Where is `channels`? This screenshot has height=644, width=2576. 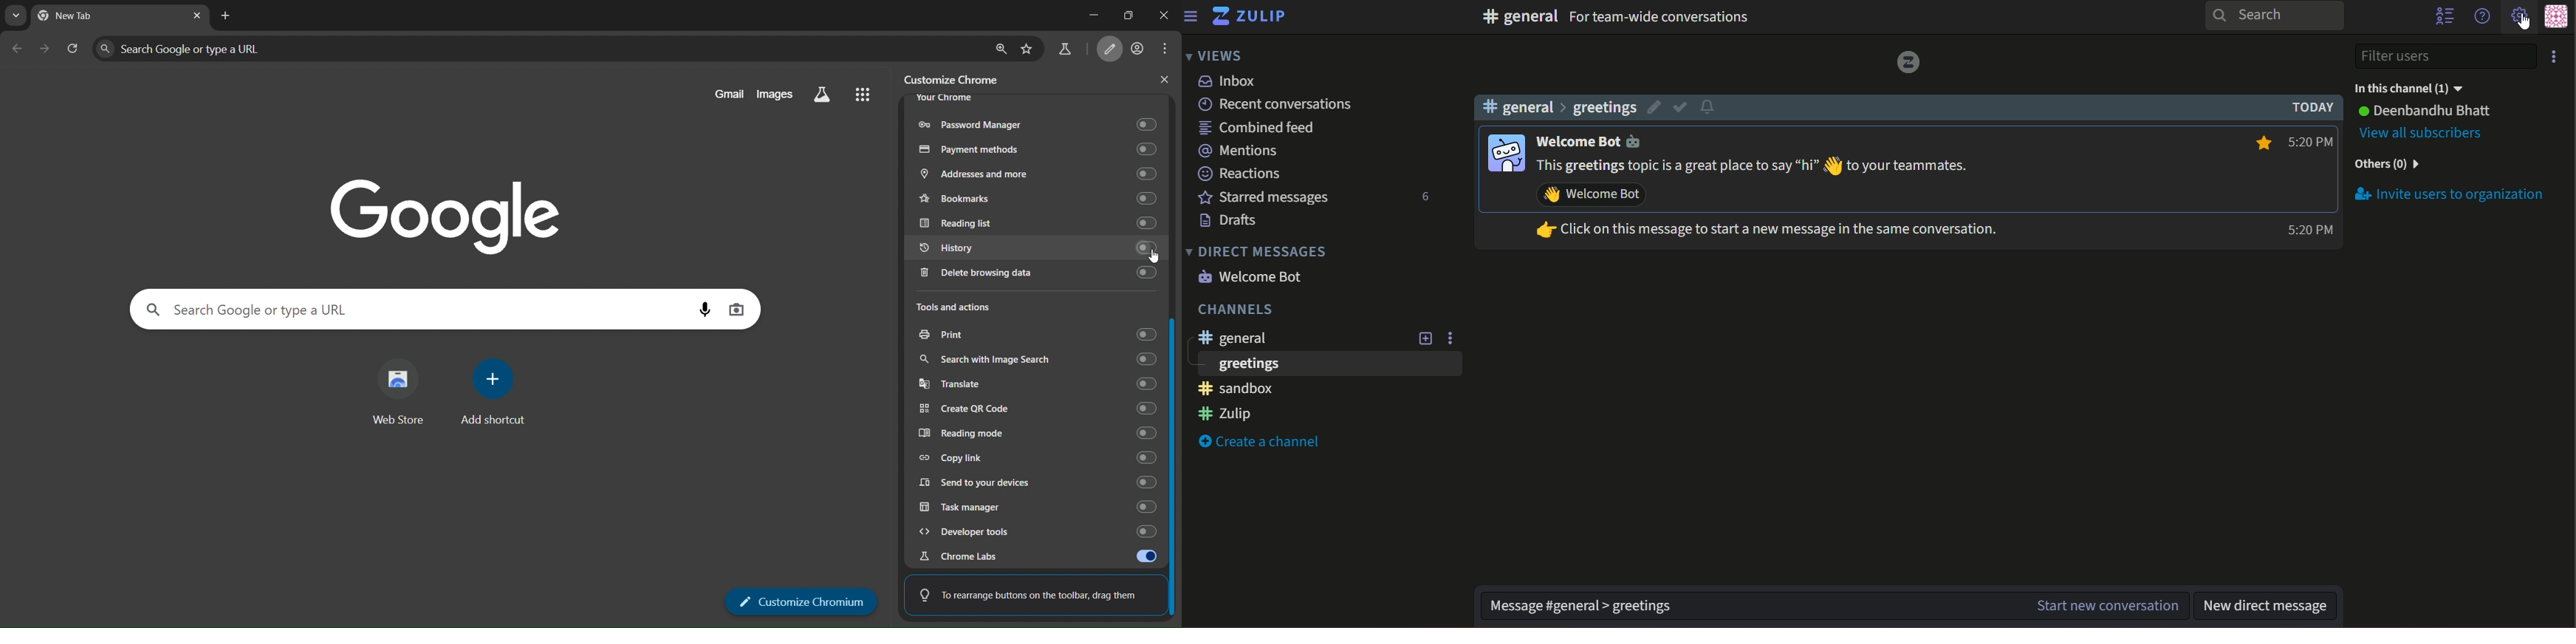
channels is located at coordinates (1233, 310).